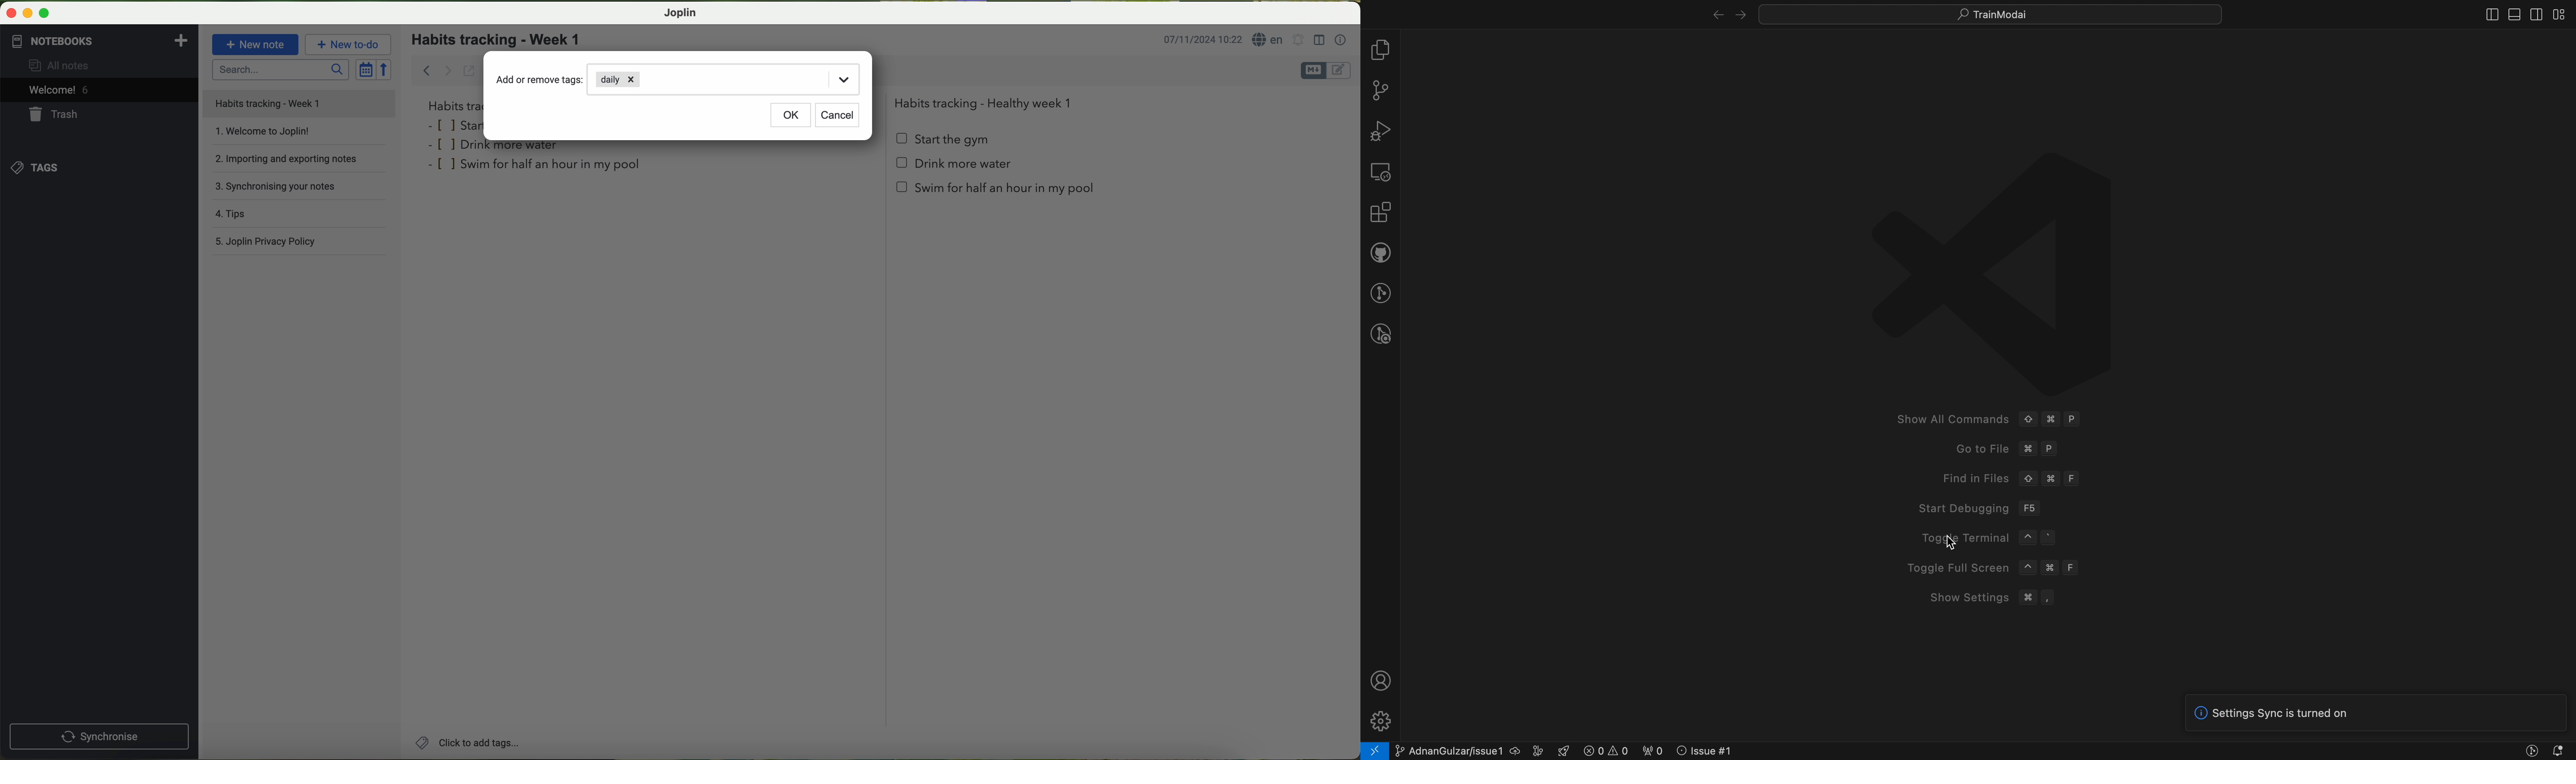  Describe the element at coordinates (944, 139) in the screenshot. I see `start the gym` at that location.